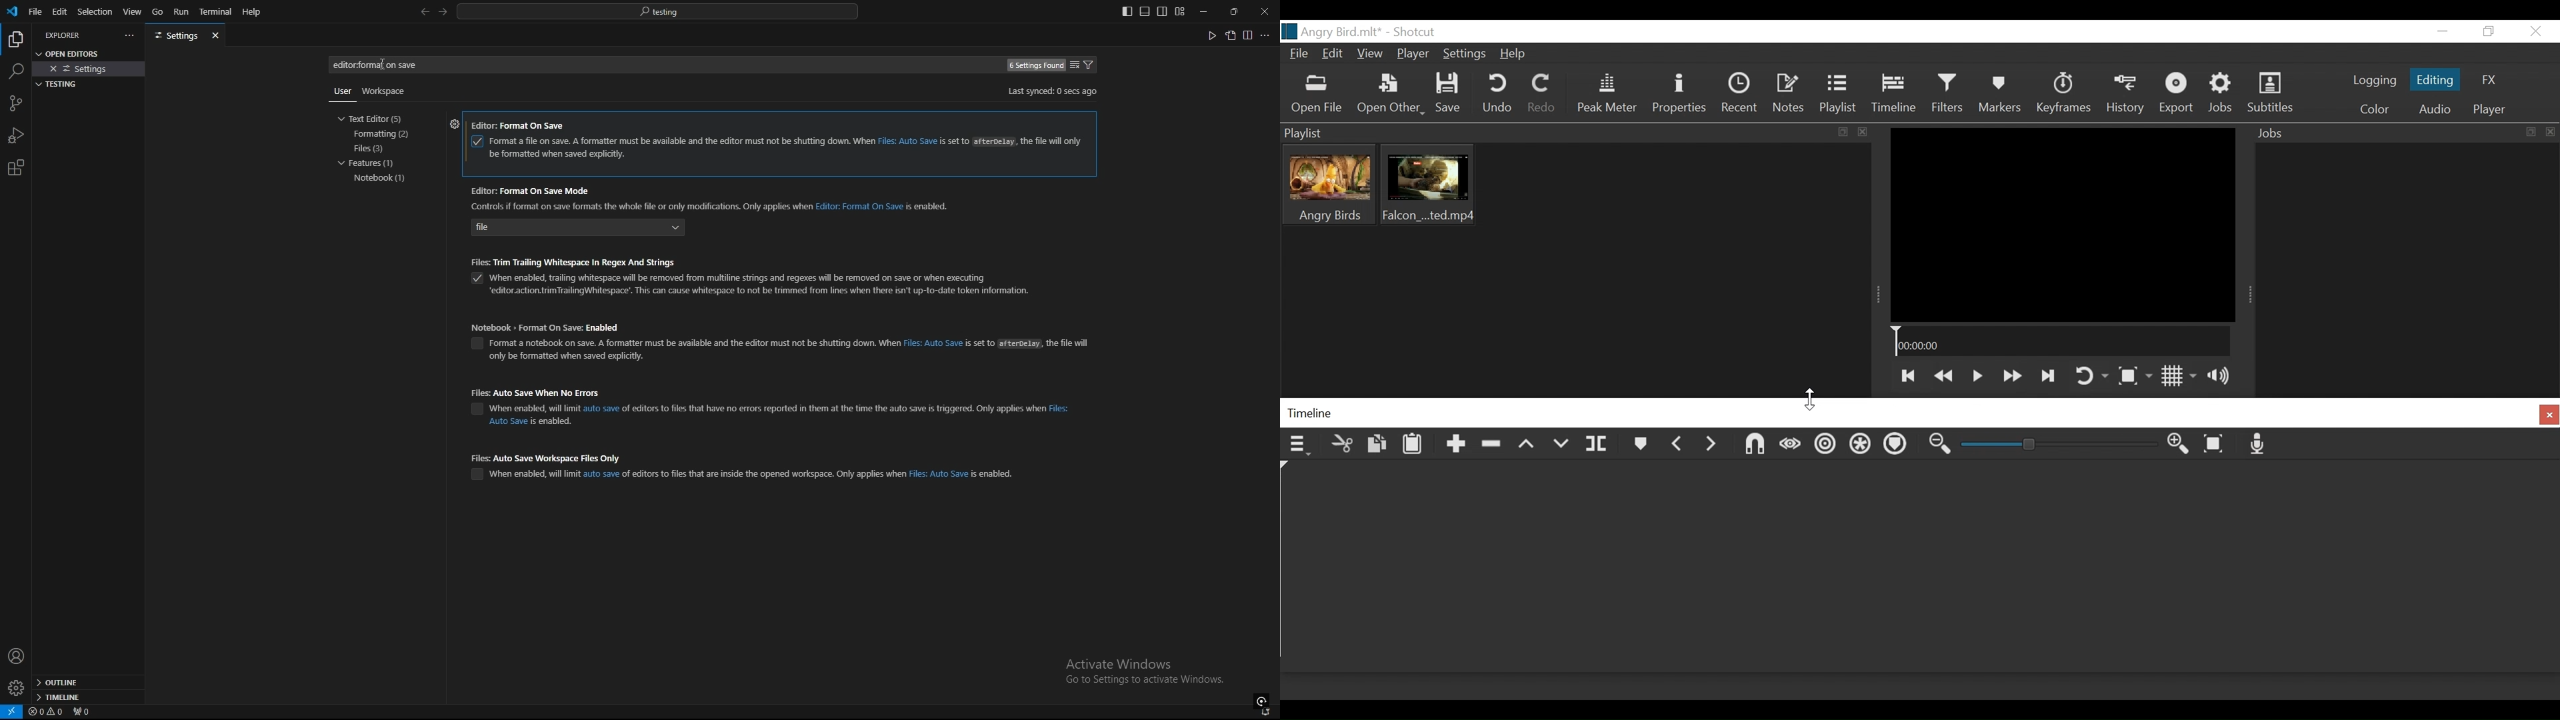 The height and width of the screenshot is (728, 2576). I want to click on logging, so click(2375, 82).